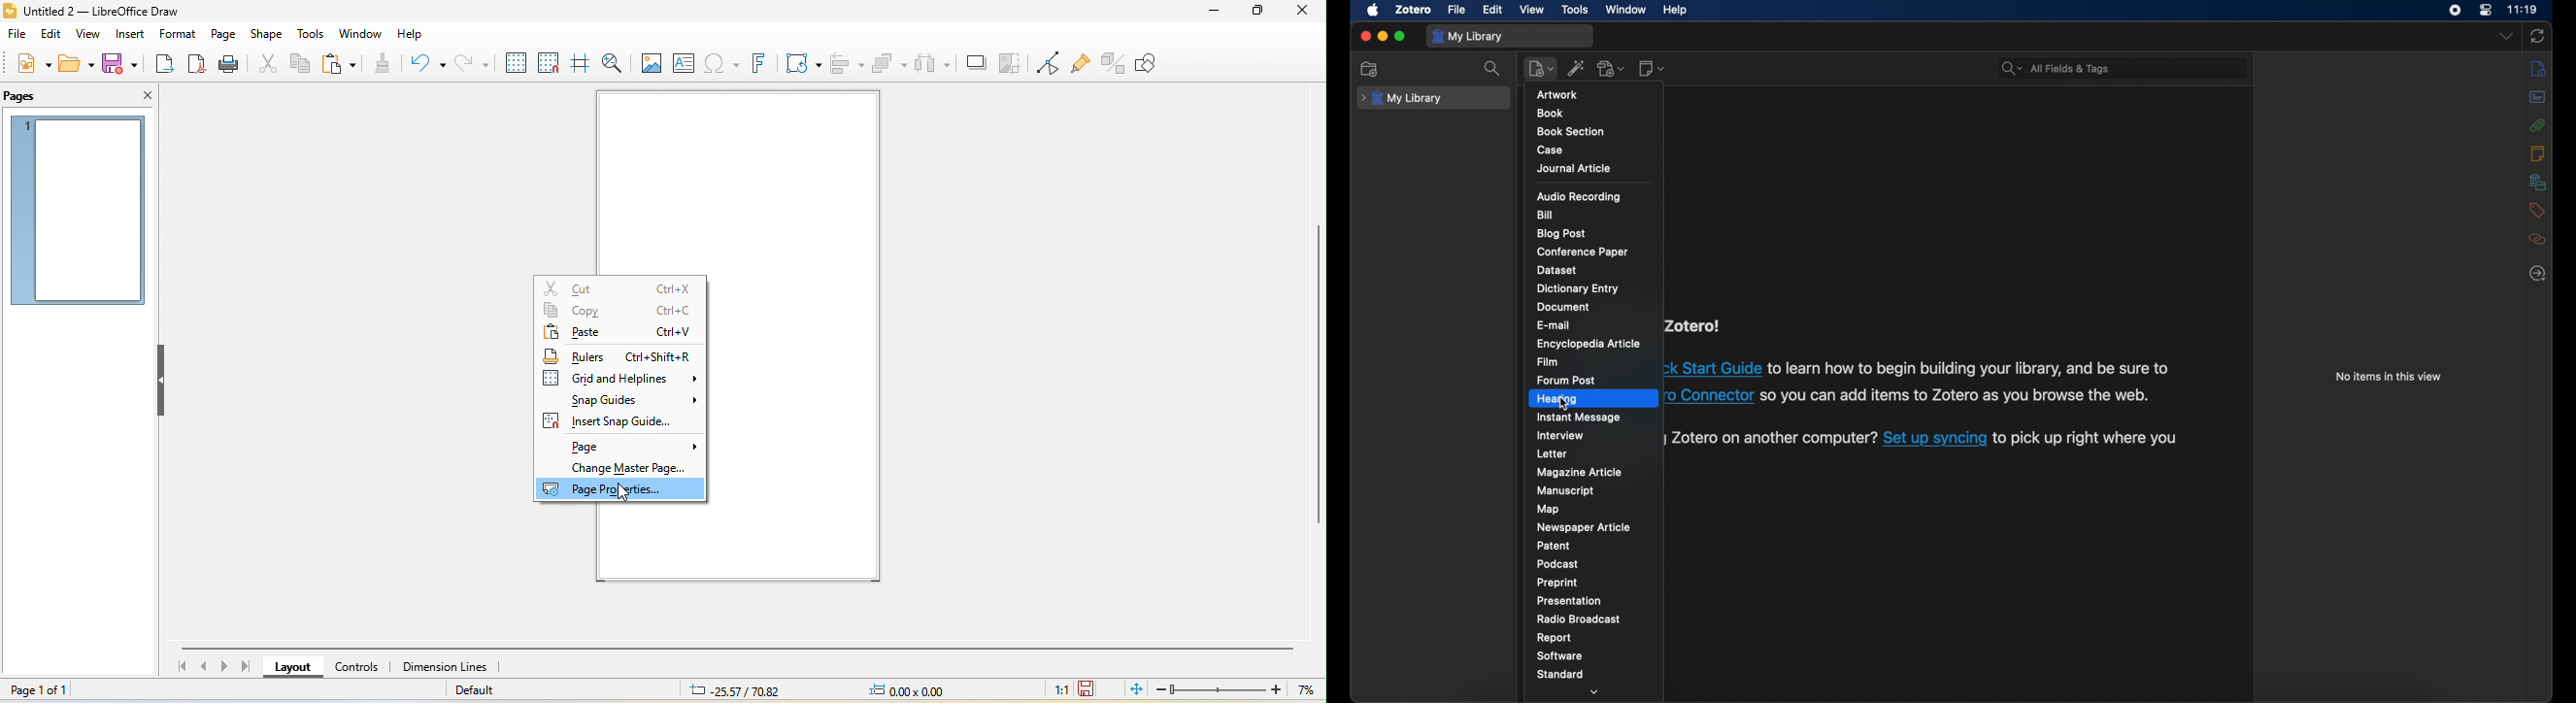 Image resolution: width=2576 pixels, height=728 pixels. Describe the element at coordinates (1546, 215) in the screenshot. I see `bill` at that location.